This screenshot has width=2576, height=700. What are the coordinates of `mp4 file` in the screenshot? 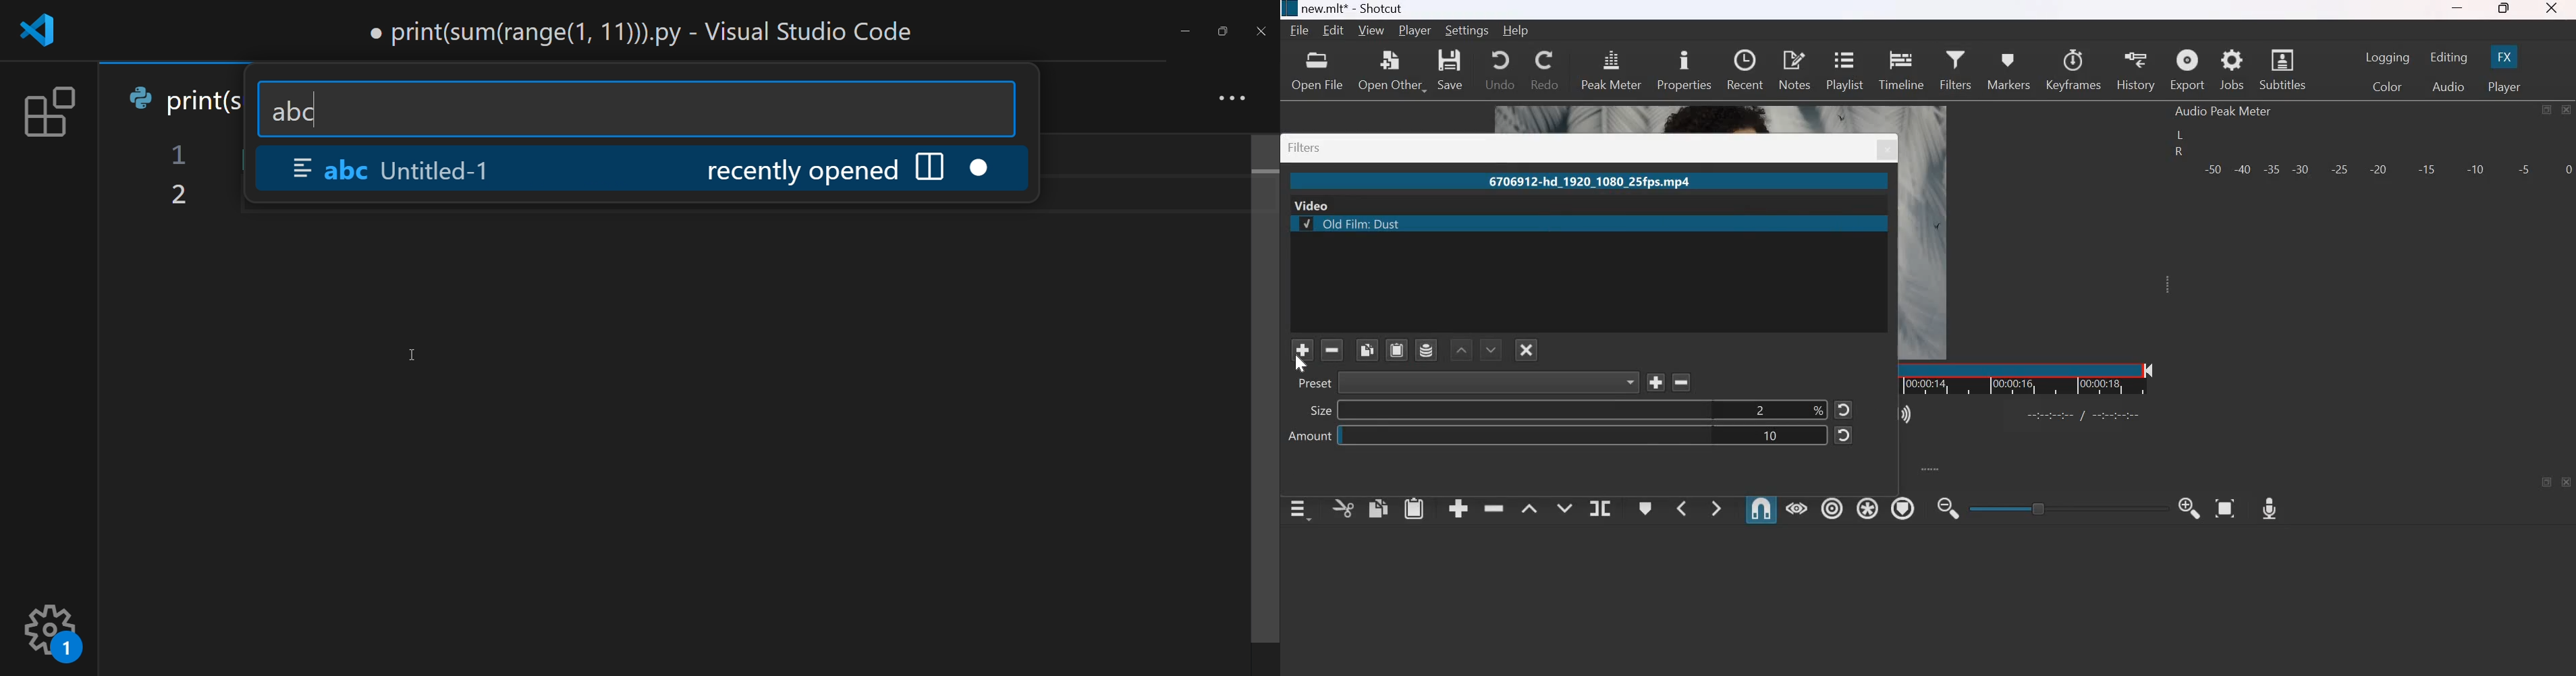 It's located at (1593, 181).